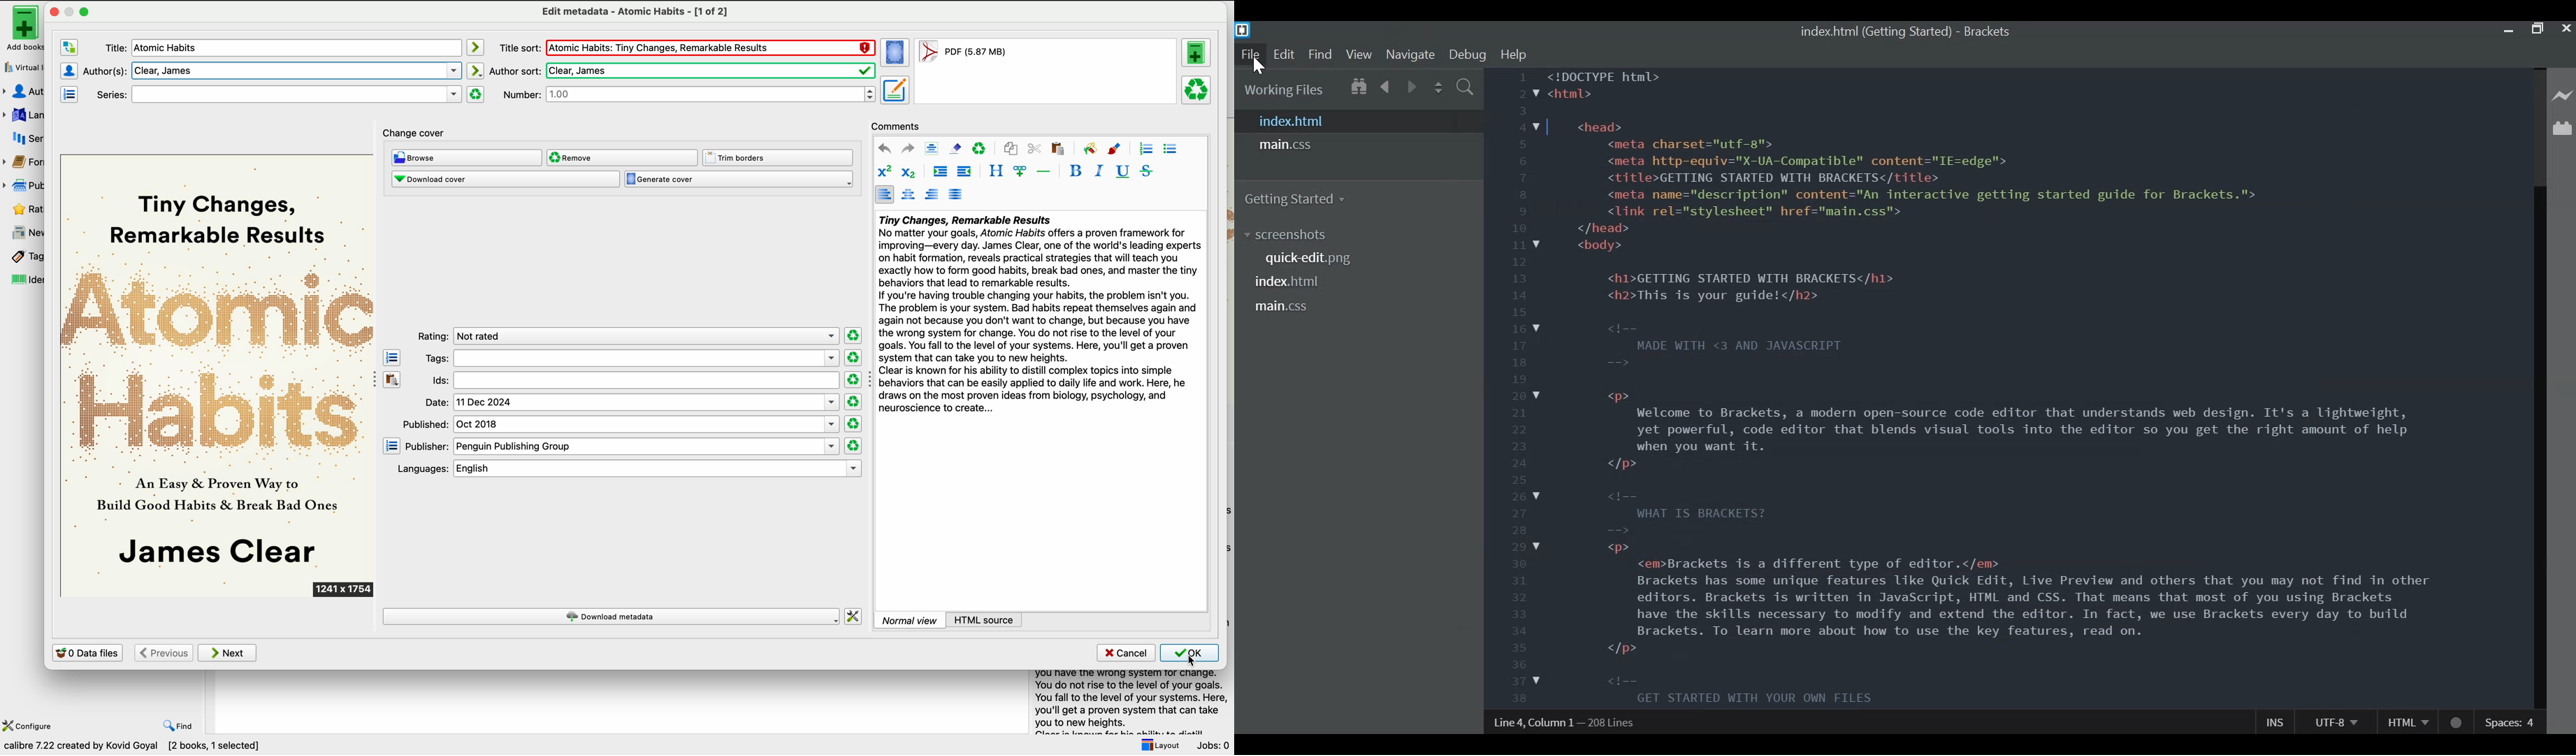  I want to click on Restore, so click(2537, 29).